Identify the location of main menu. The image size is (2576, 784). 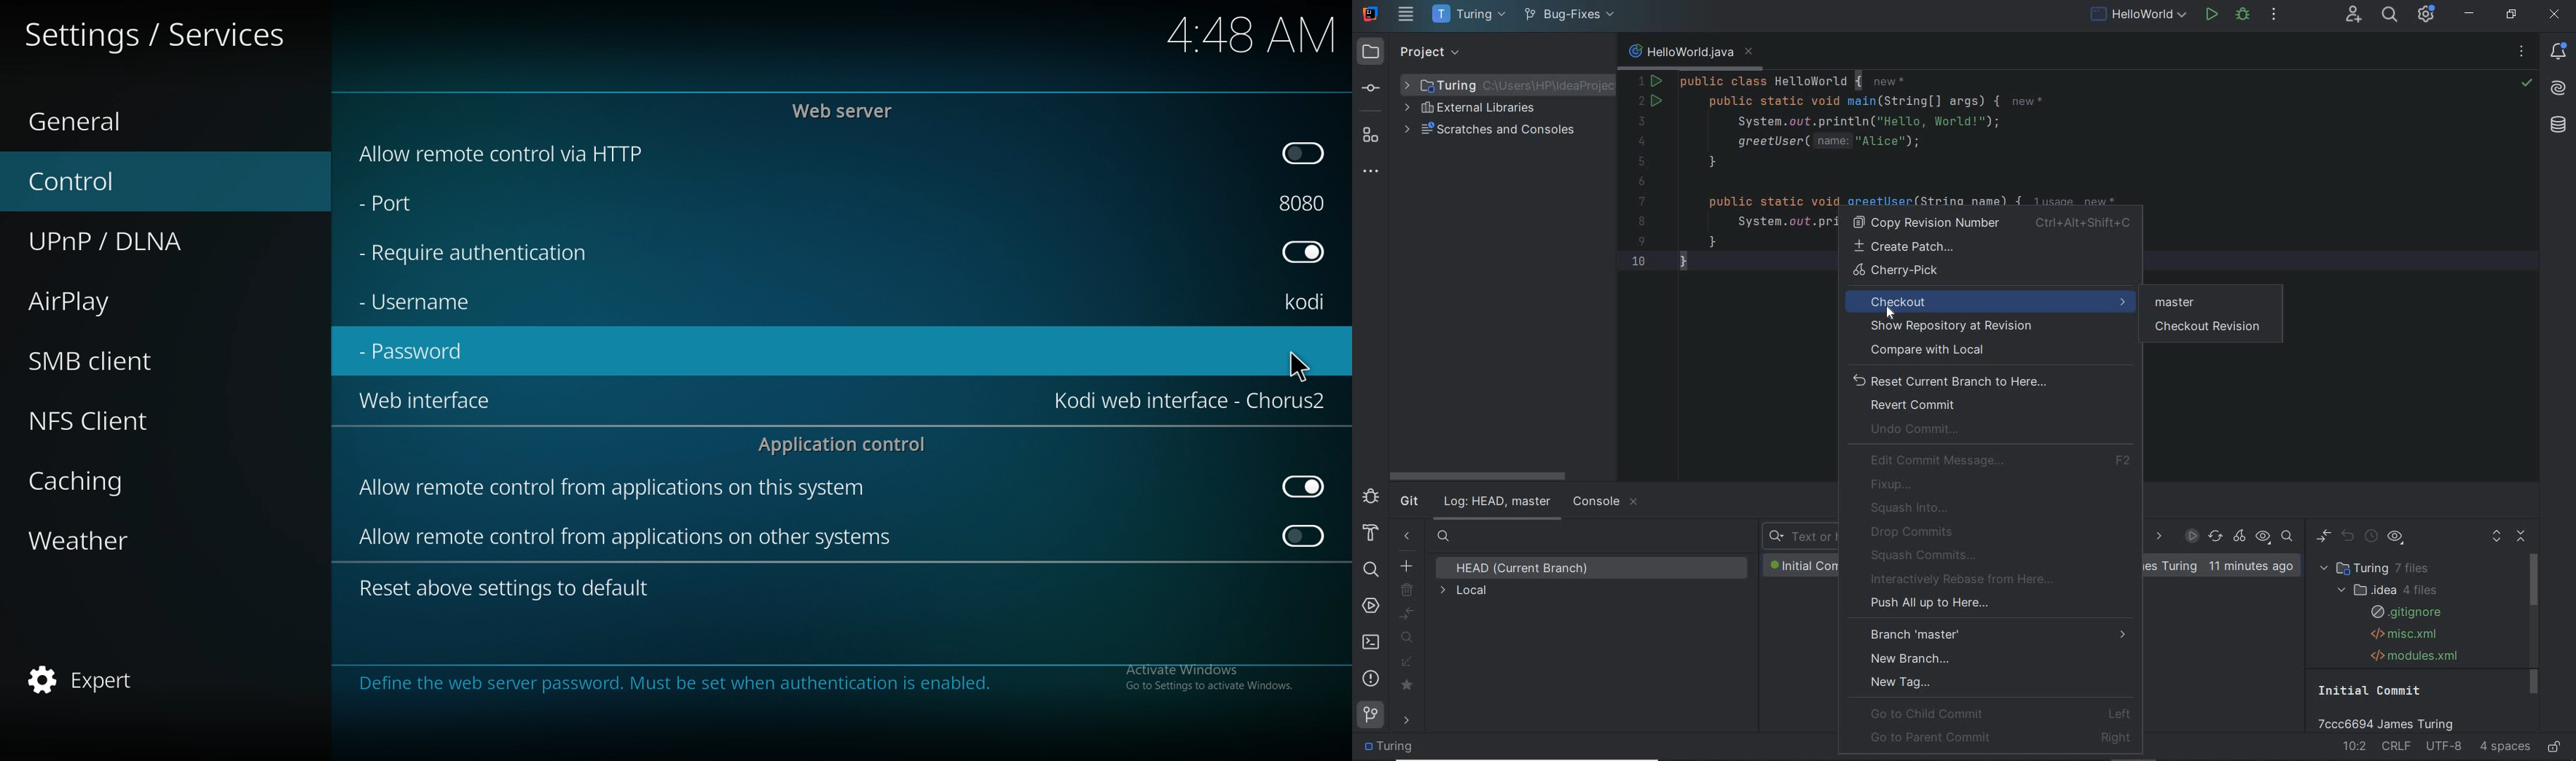
(1407, 14).